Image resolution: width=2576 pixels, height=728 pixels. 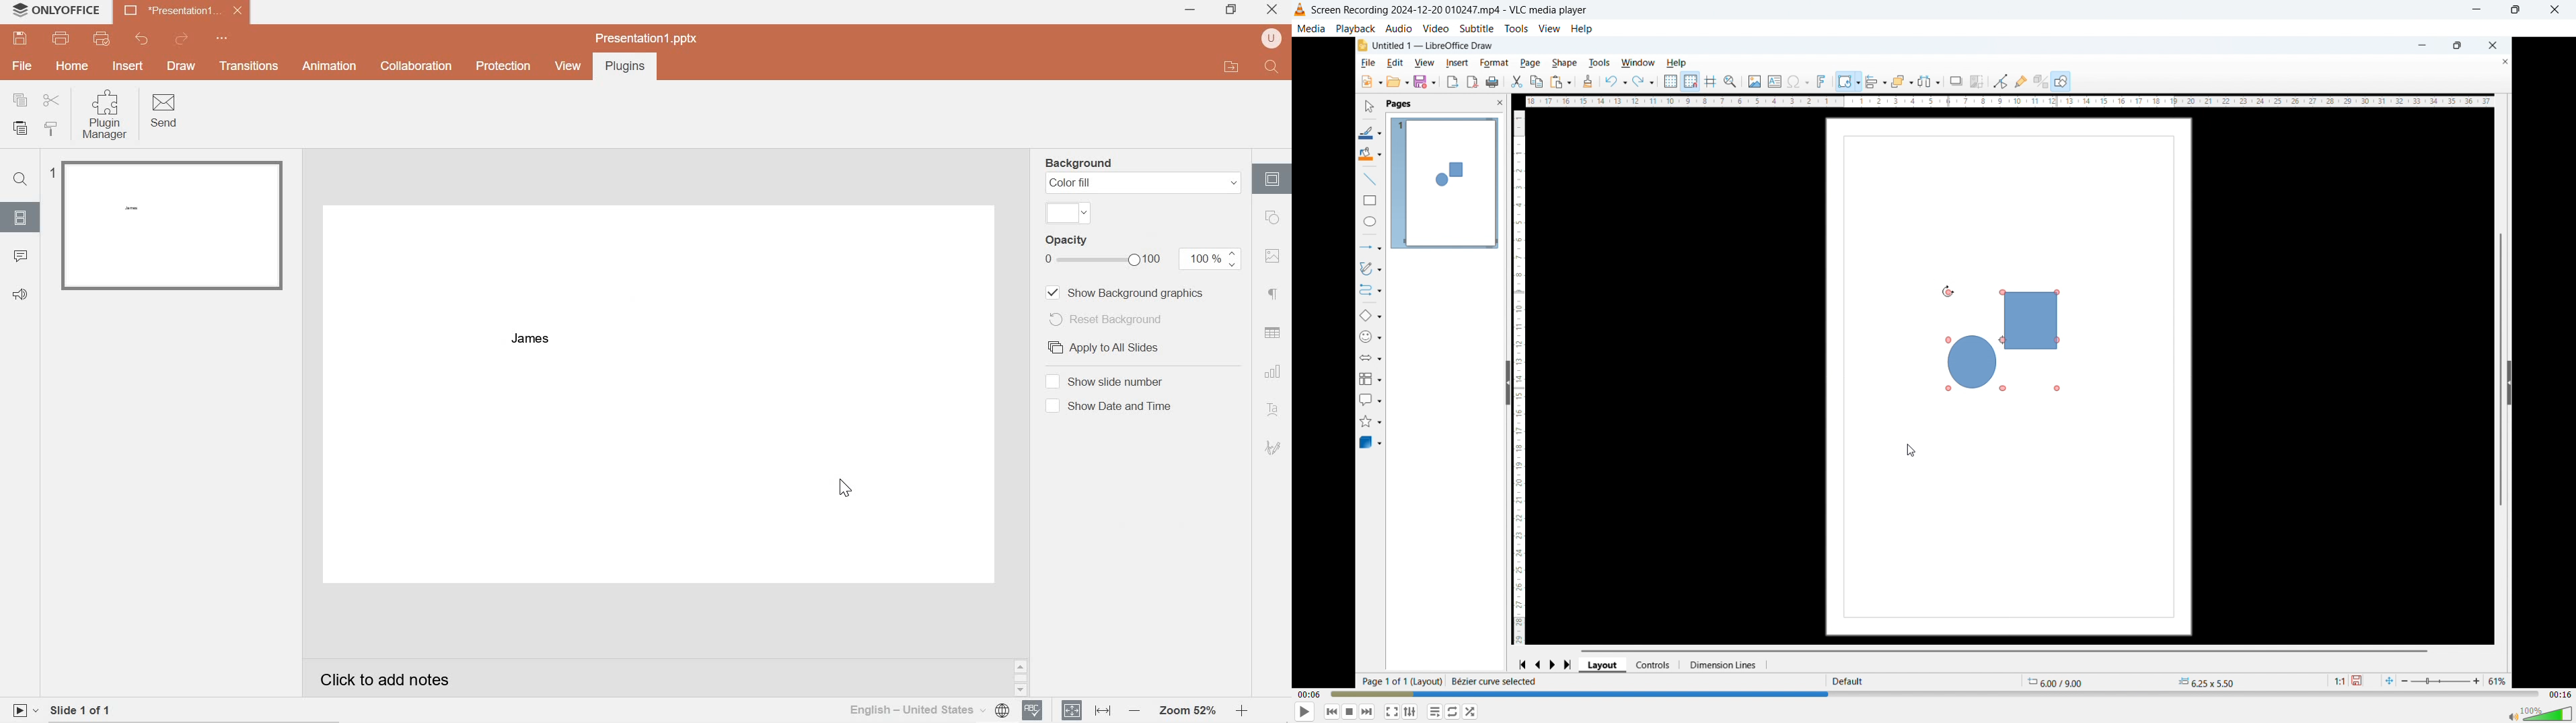 I want to click on image, so click(x=1274, y=257).